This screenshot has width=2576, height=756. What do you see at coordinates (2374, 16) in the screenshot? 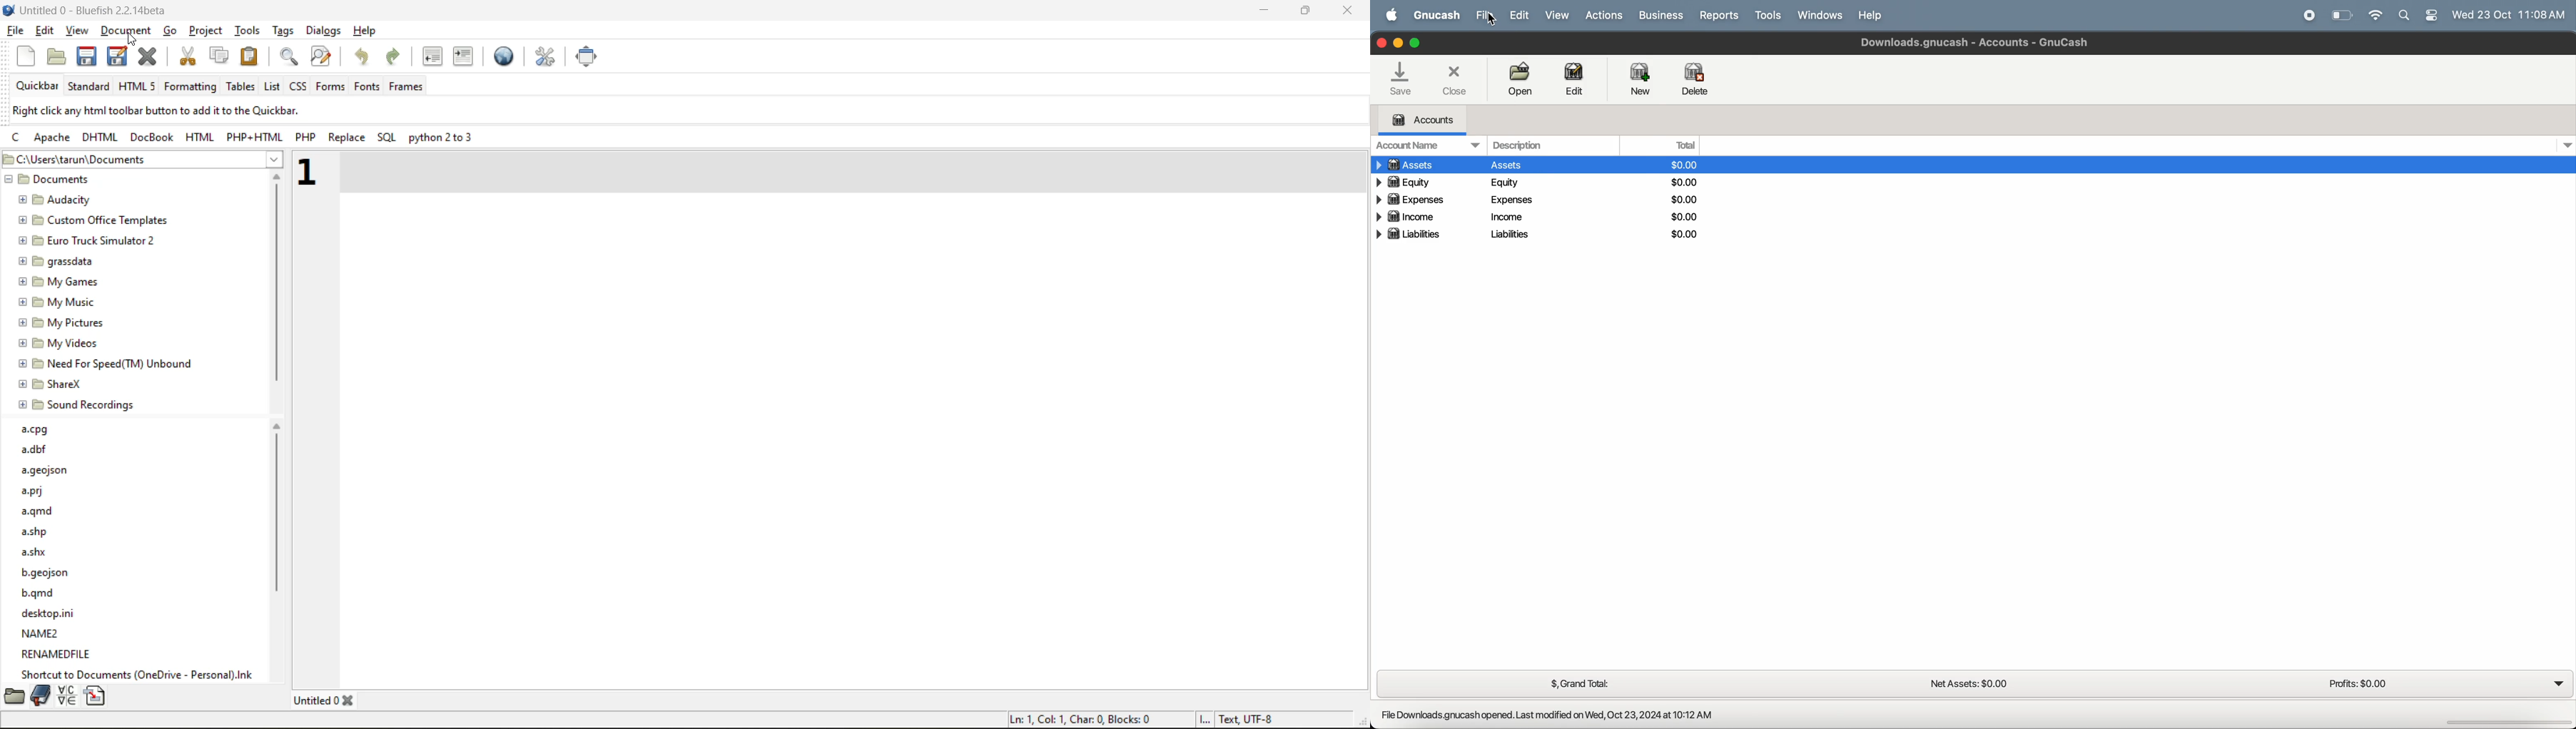
I see `wifi` at bounding box center [2374, 16].